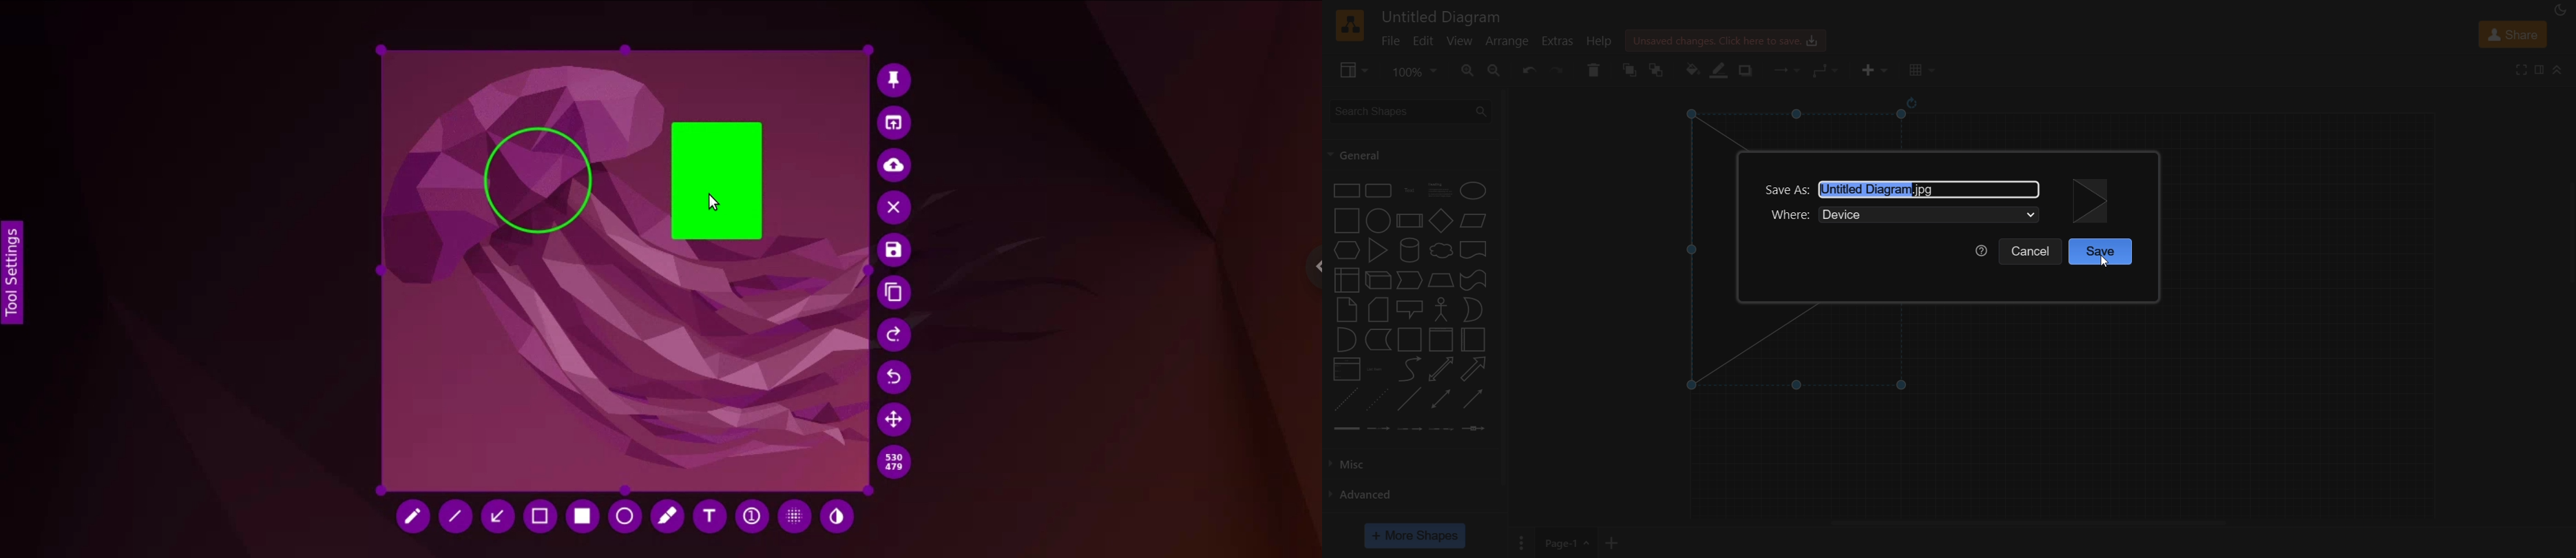  What do you see at coordinates (541, 515) in the screenshot?
I see `selection` at bounding box center [541, 515].